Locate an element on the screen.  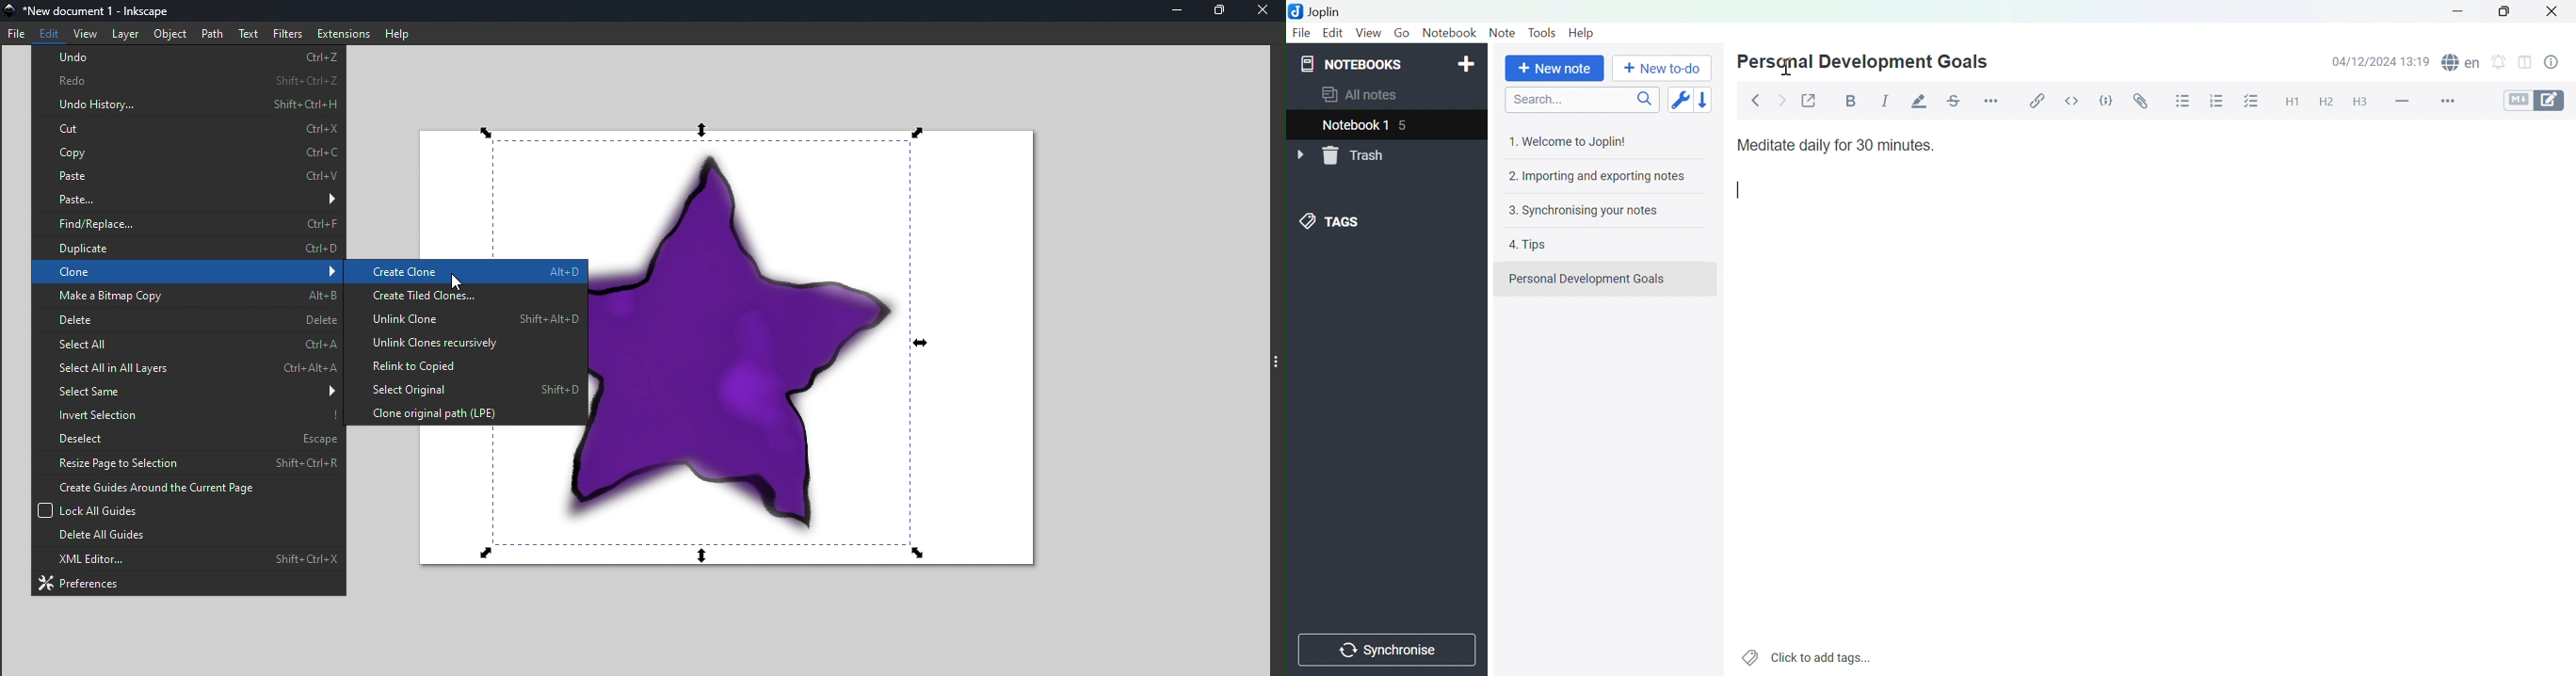
nOTEBOOK 1 is located at coordinates (1357, 125).